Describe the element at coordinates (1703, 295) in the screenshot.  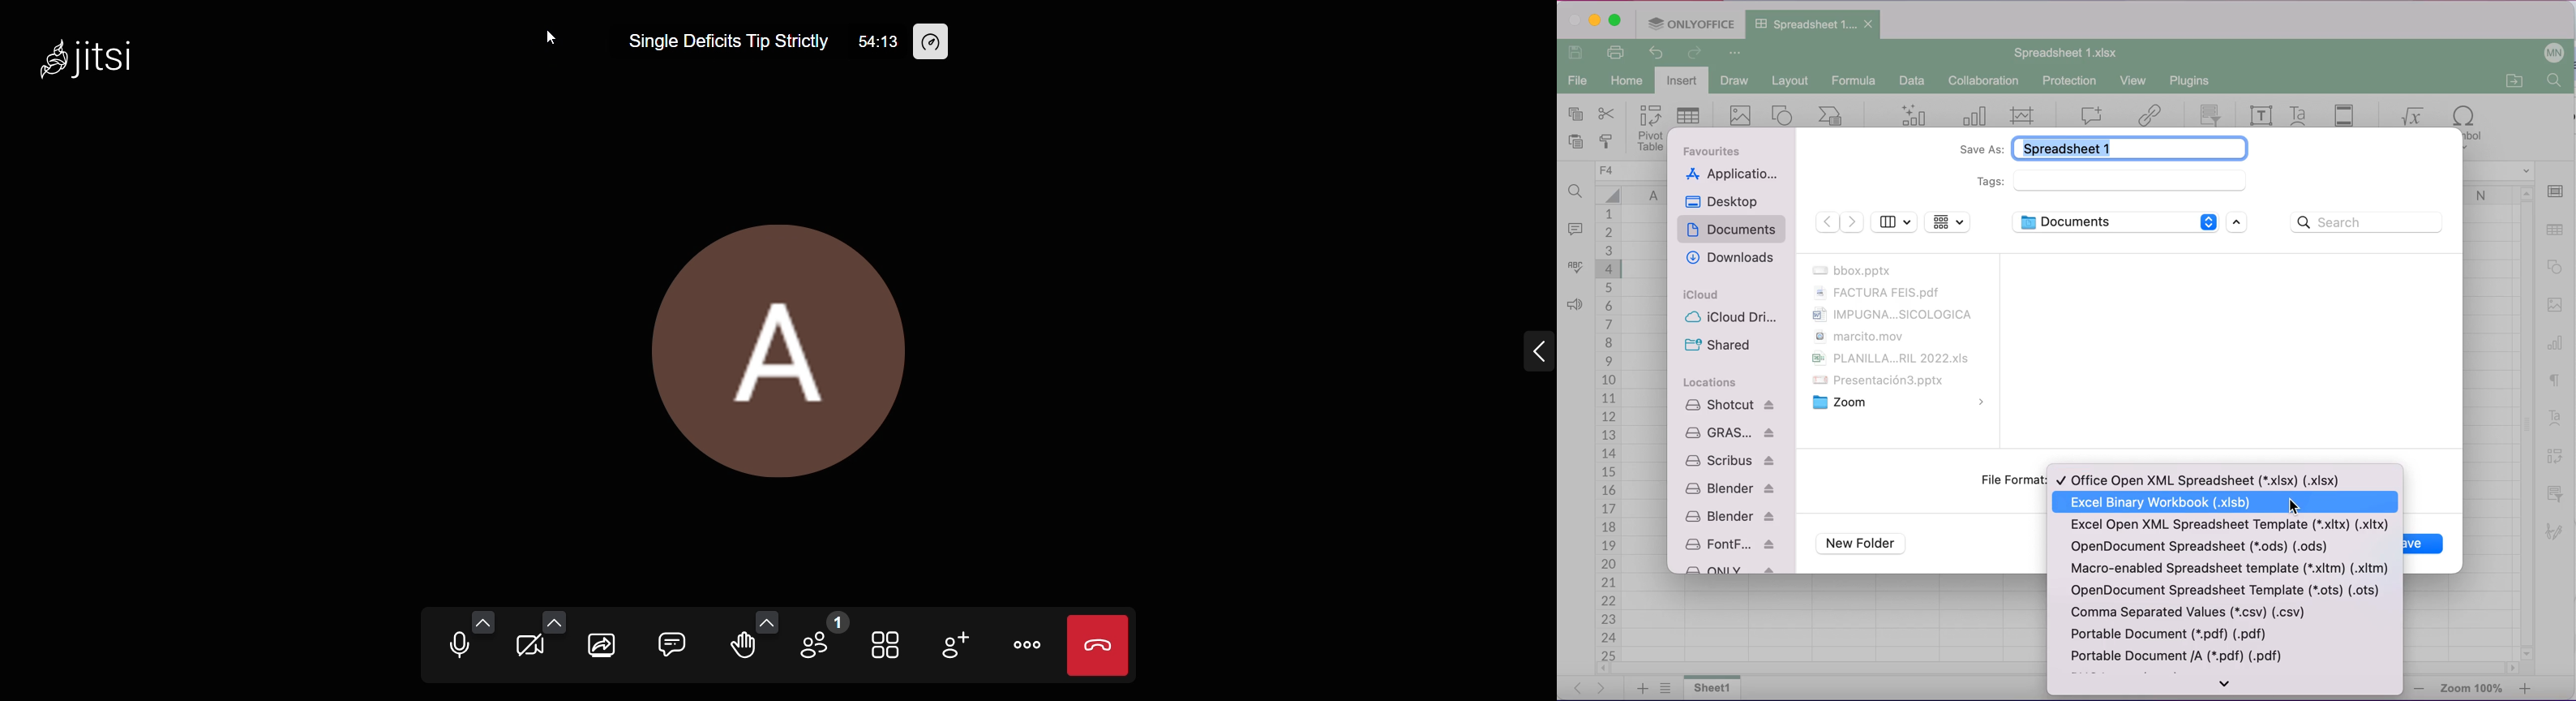
I see `icloud` at that location.